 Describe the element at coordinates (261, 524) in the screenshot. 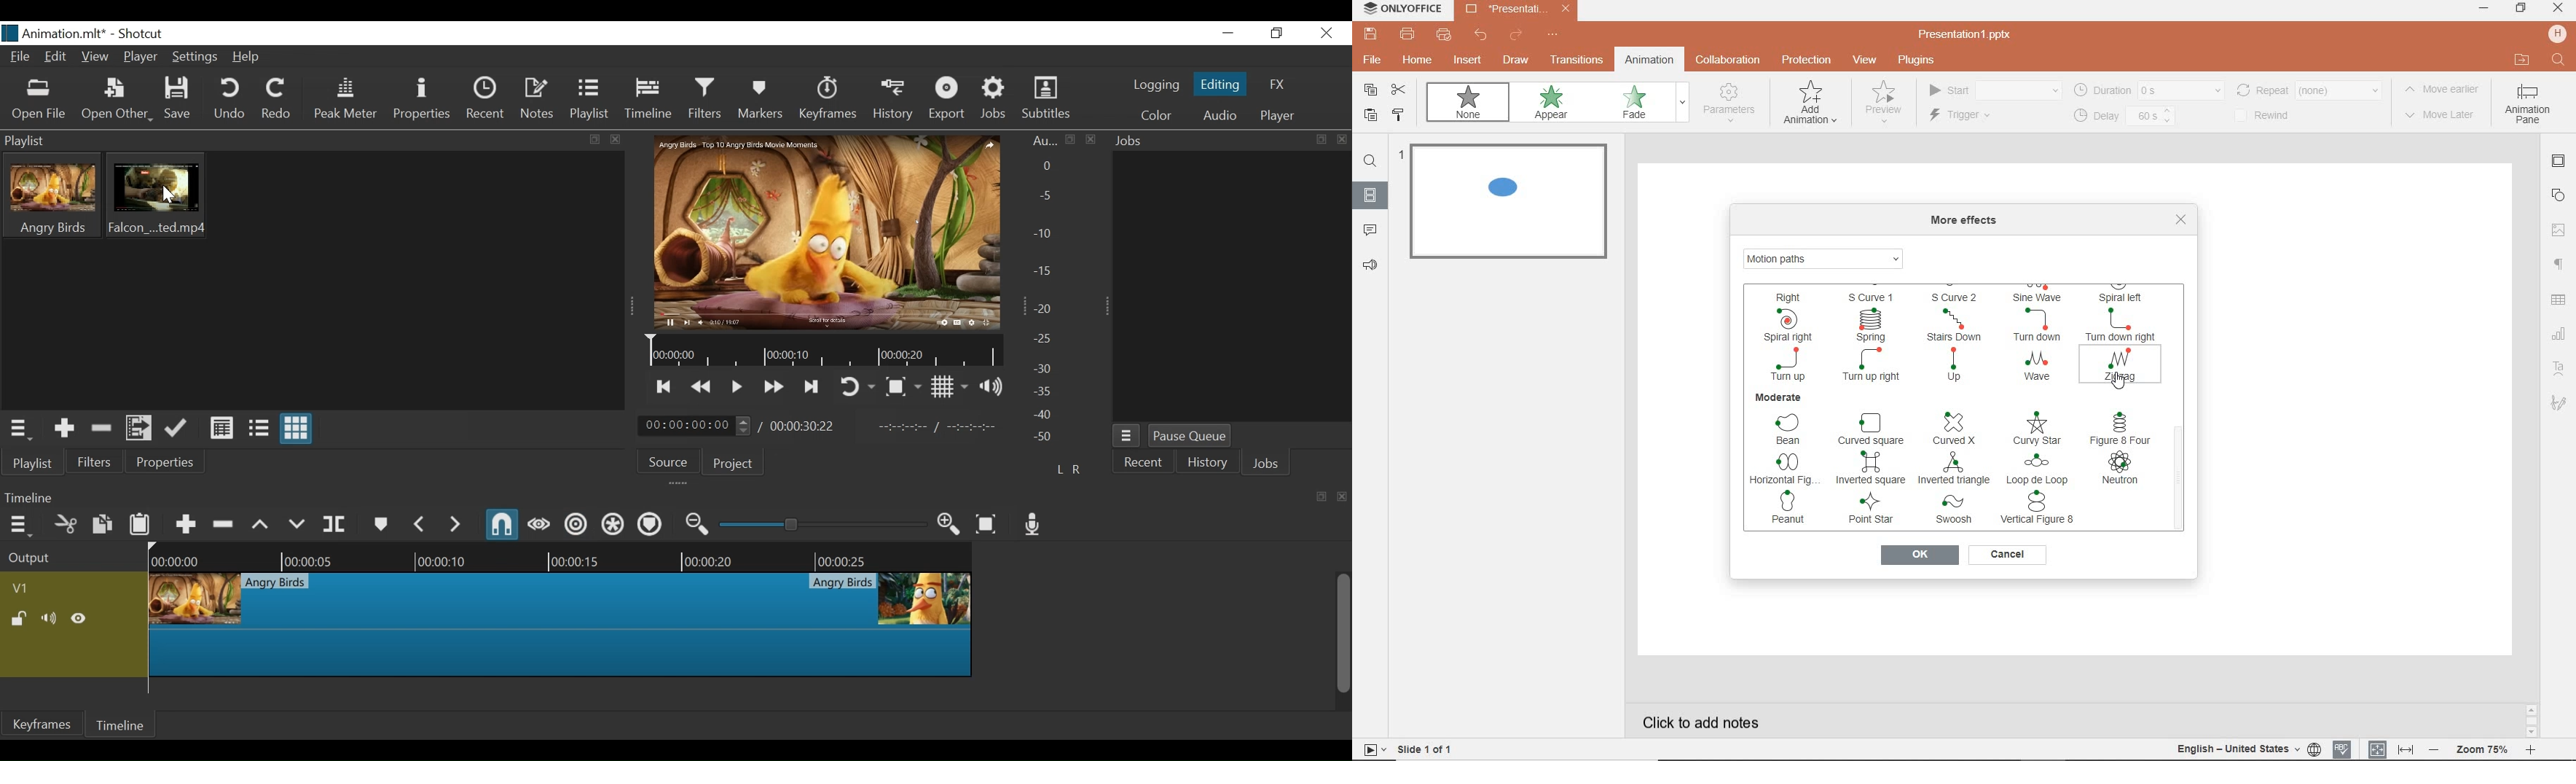

I see `Lift` at that location.